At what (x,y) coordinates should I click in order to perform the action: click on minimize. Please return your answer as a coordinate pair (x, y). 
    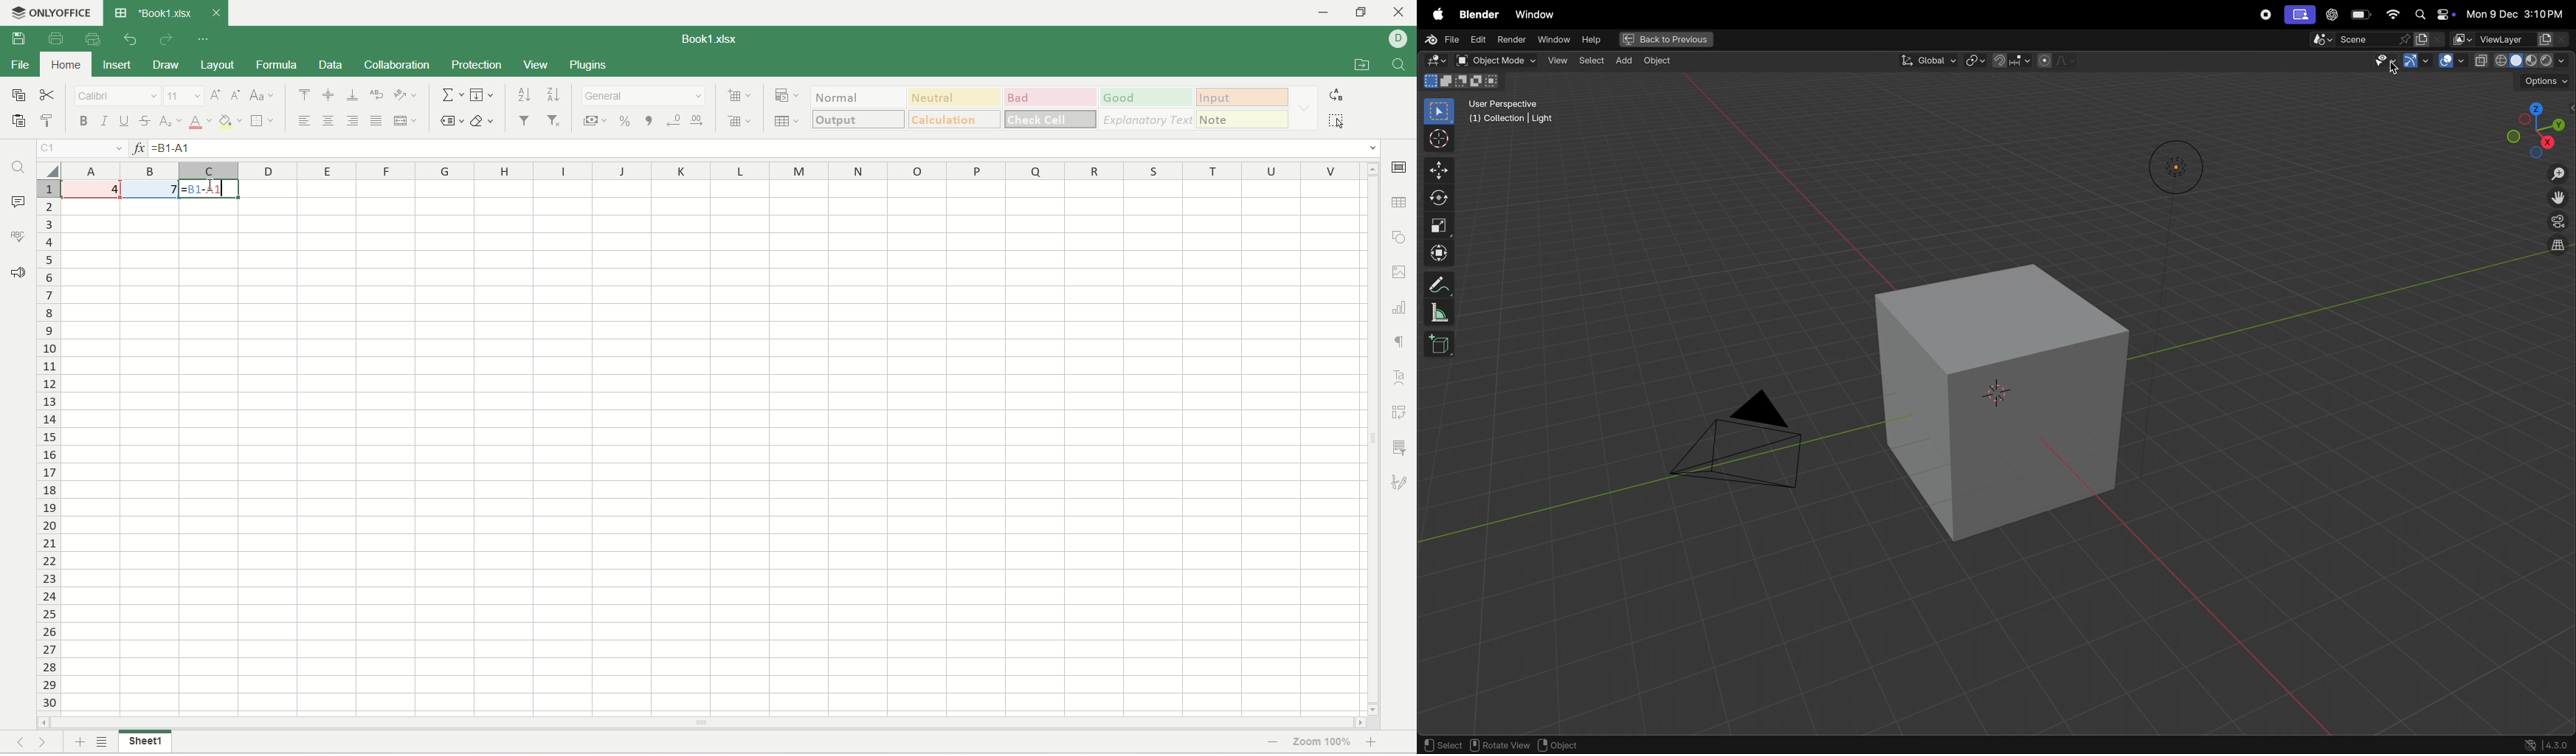
    Looking at the image, I should click on (1327, 13).